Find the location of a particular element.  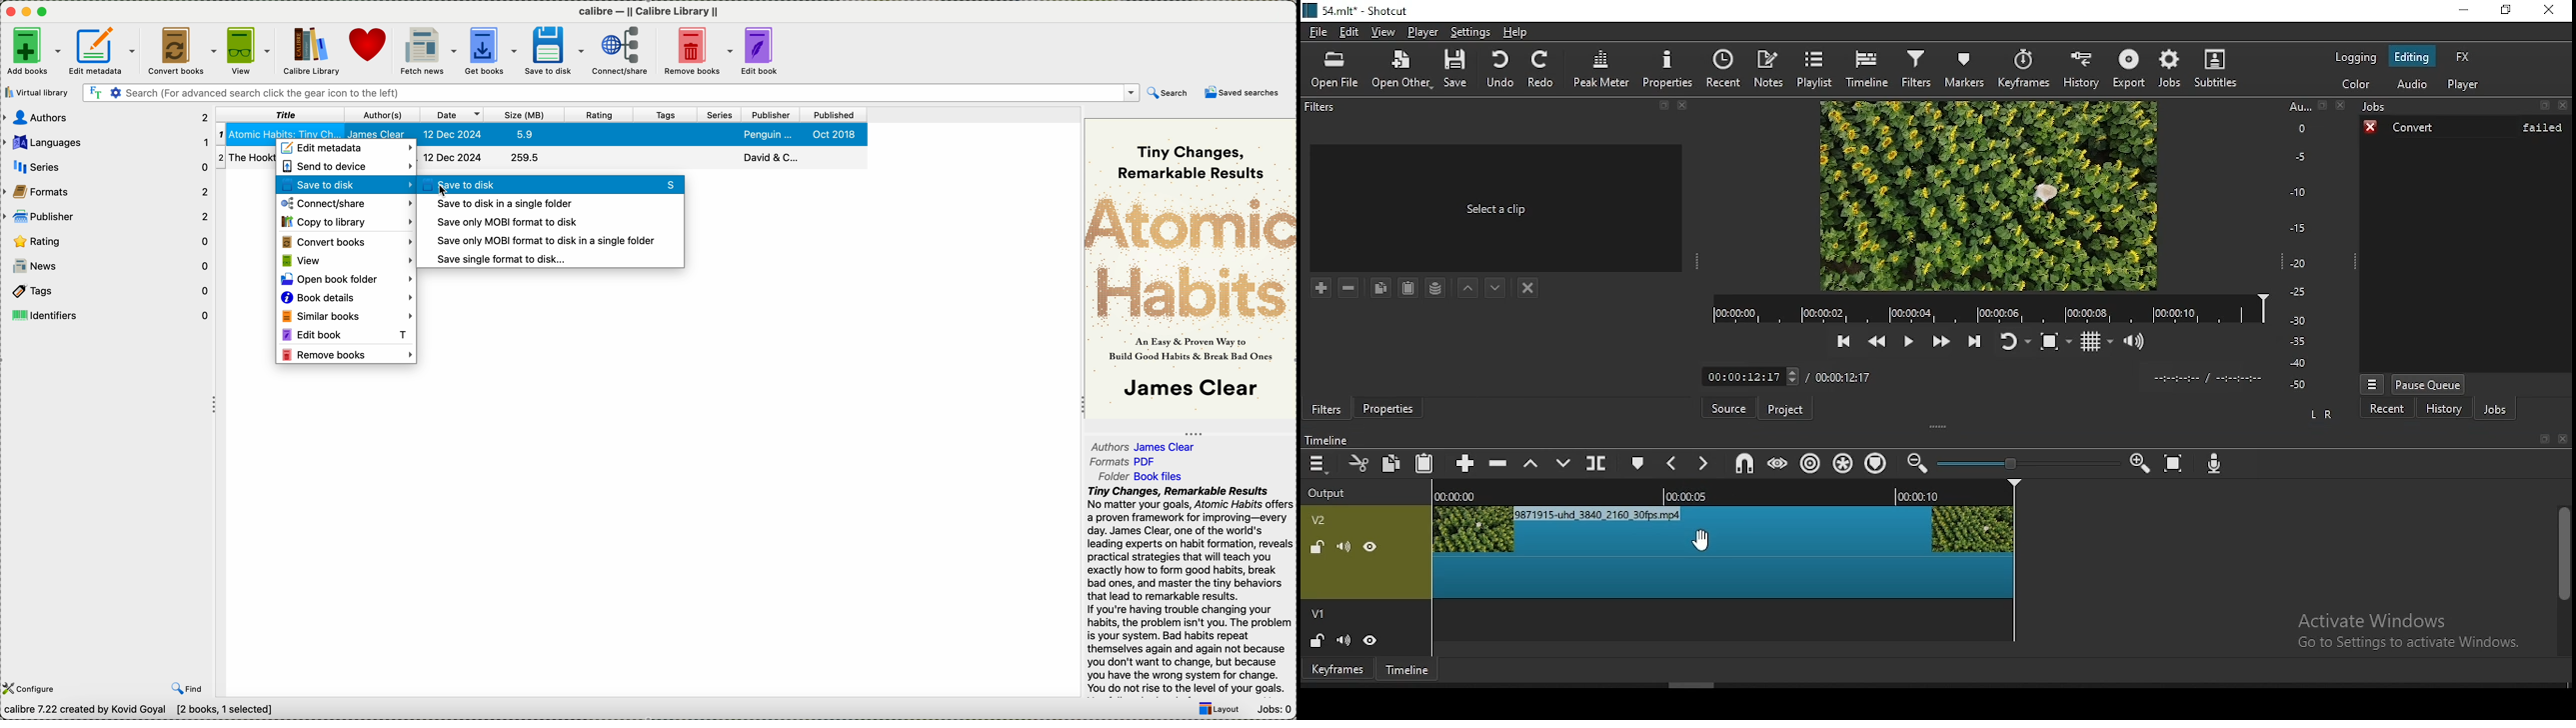

add books is located at coordinates (33, 51).